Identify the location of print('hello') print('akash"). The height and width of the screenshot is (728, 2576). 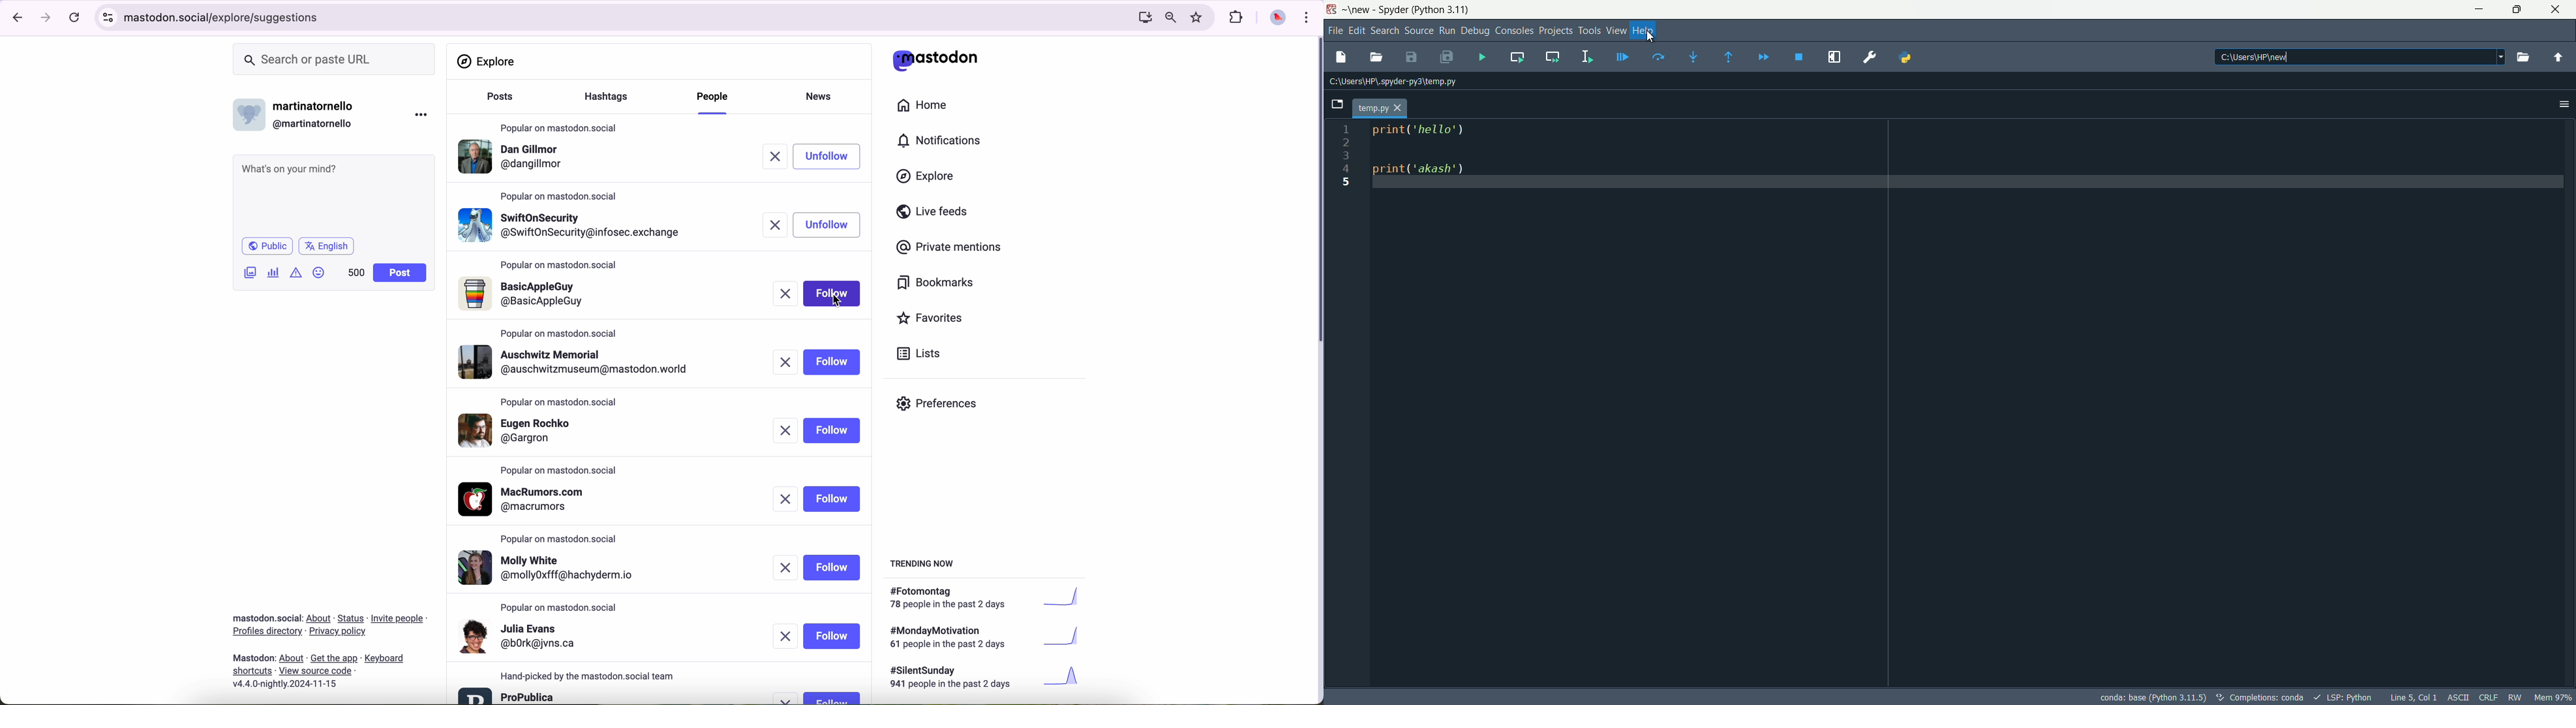
(1966, 401).